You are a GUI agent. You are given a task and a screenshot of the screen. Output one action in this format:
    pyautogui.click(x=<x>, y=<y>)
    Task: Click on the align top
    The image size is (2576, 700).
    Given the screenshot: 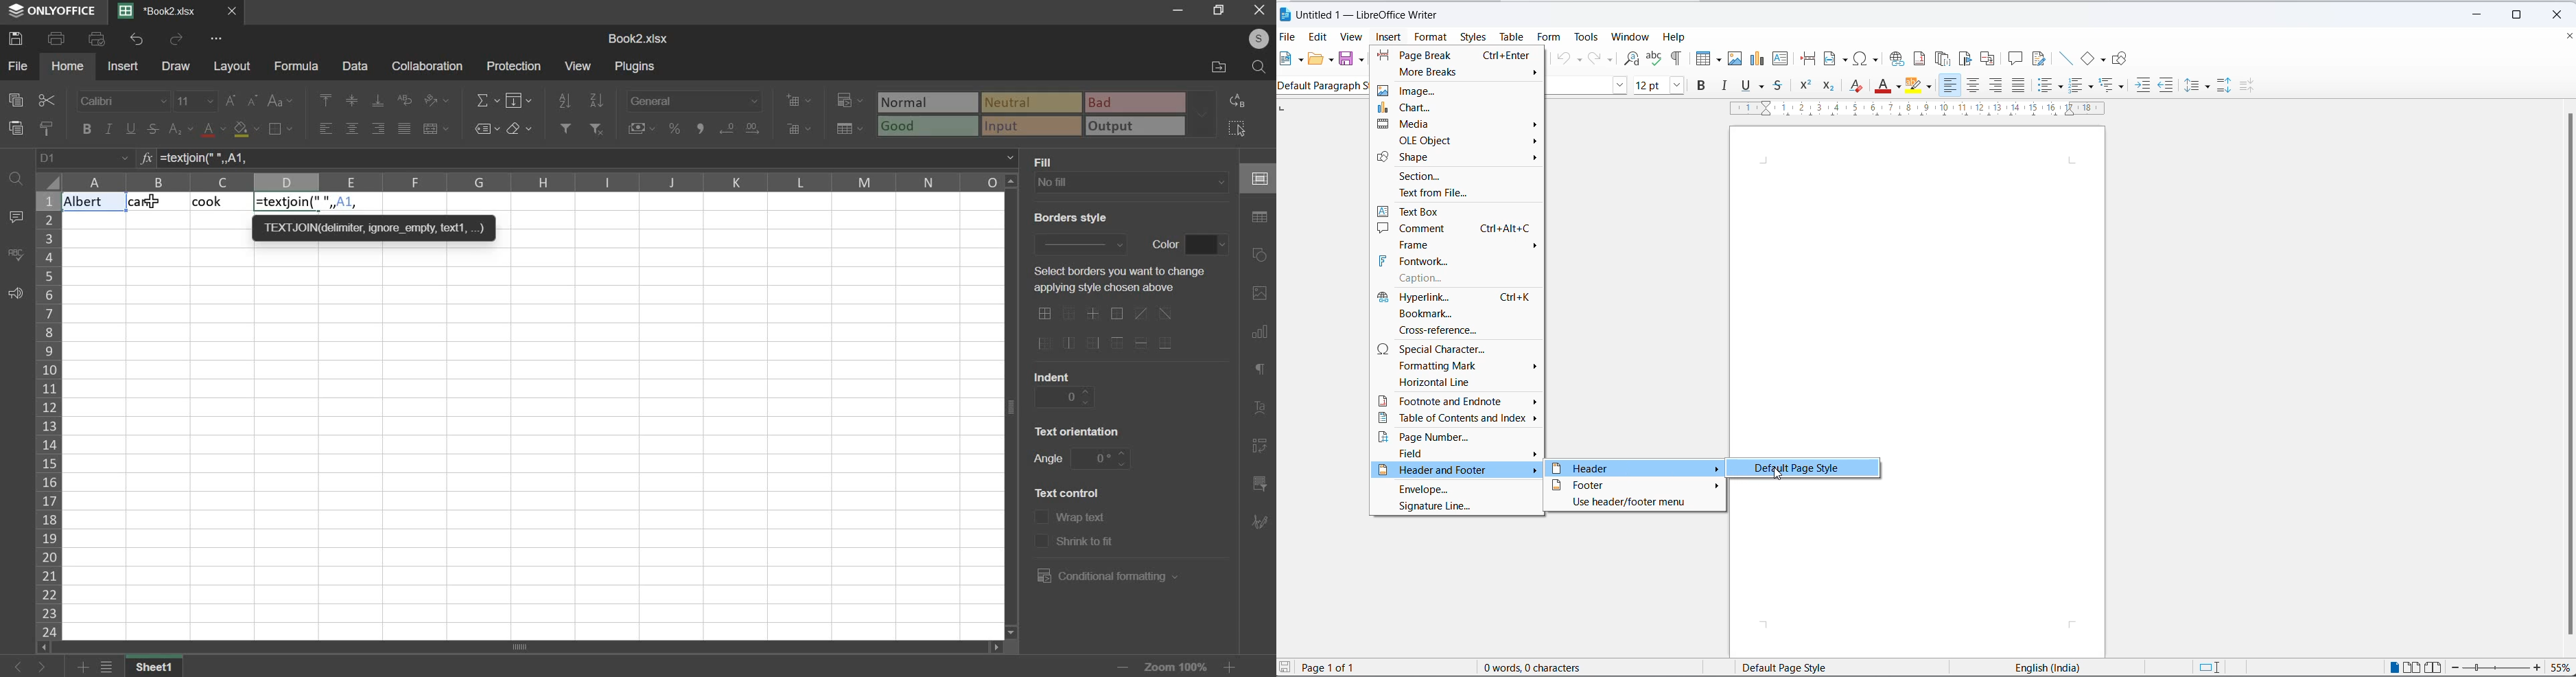 What is the action you would take?
    pyautogui.click(x=326, y=100)
    